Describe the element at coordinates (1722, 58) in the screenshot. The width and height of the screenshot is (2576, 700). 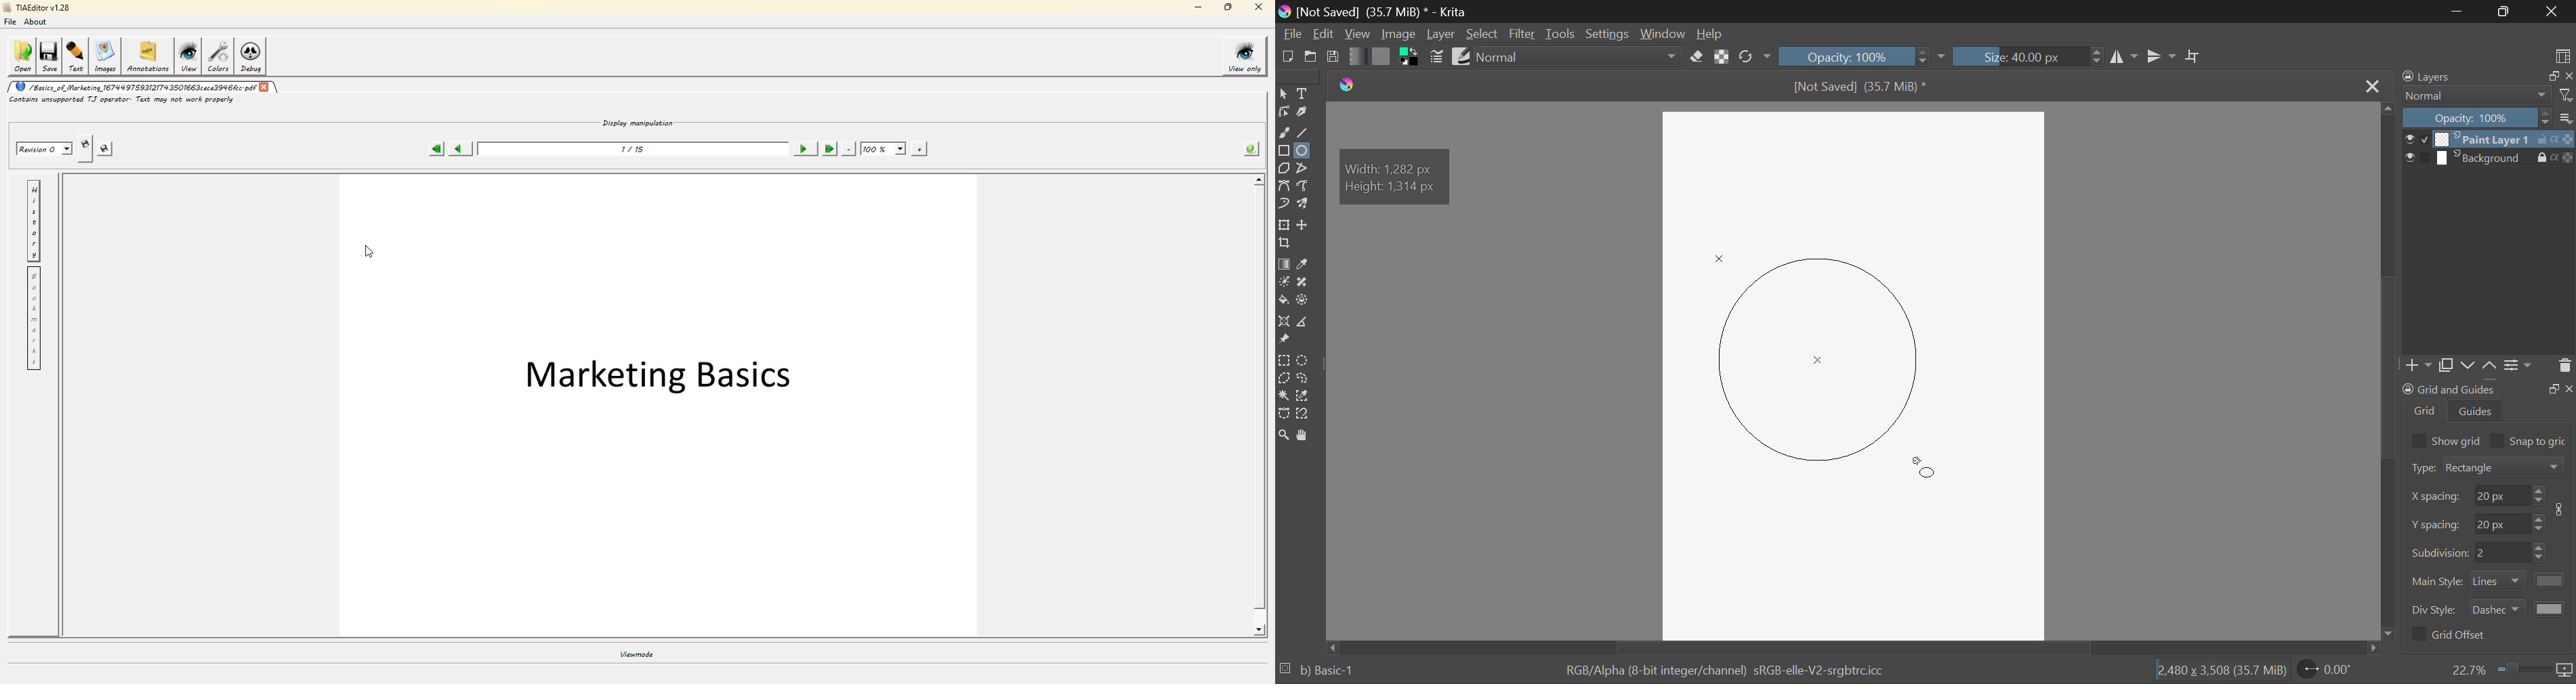
I see `Lock Alpha` at that location.